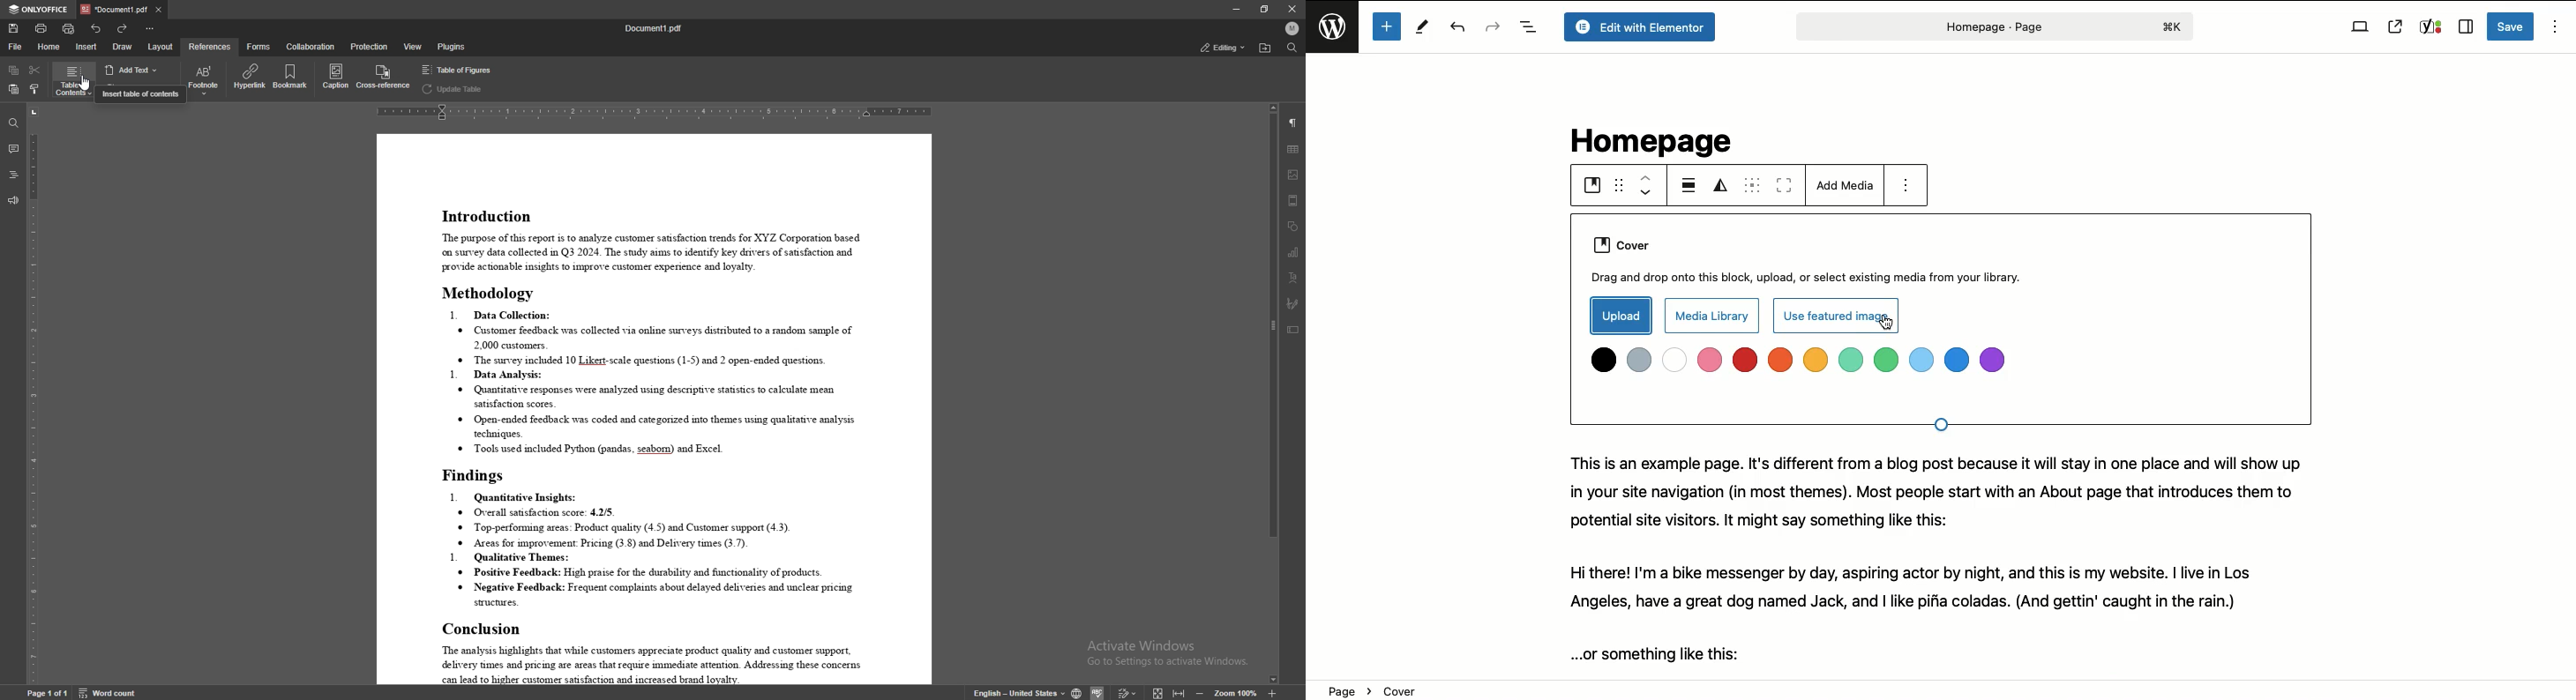  What do you see at coordinates (1720, 186) in the screenshot?
I see `Duotone` at bounding box center [1720, 186].